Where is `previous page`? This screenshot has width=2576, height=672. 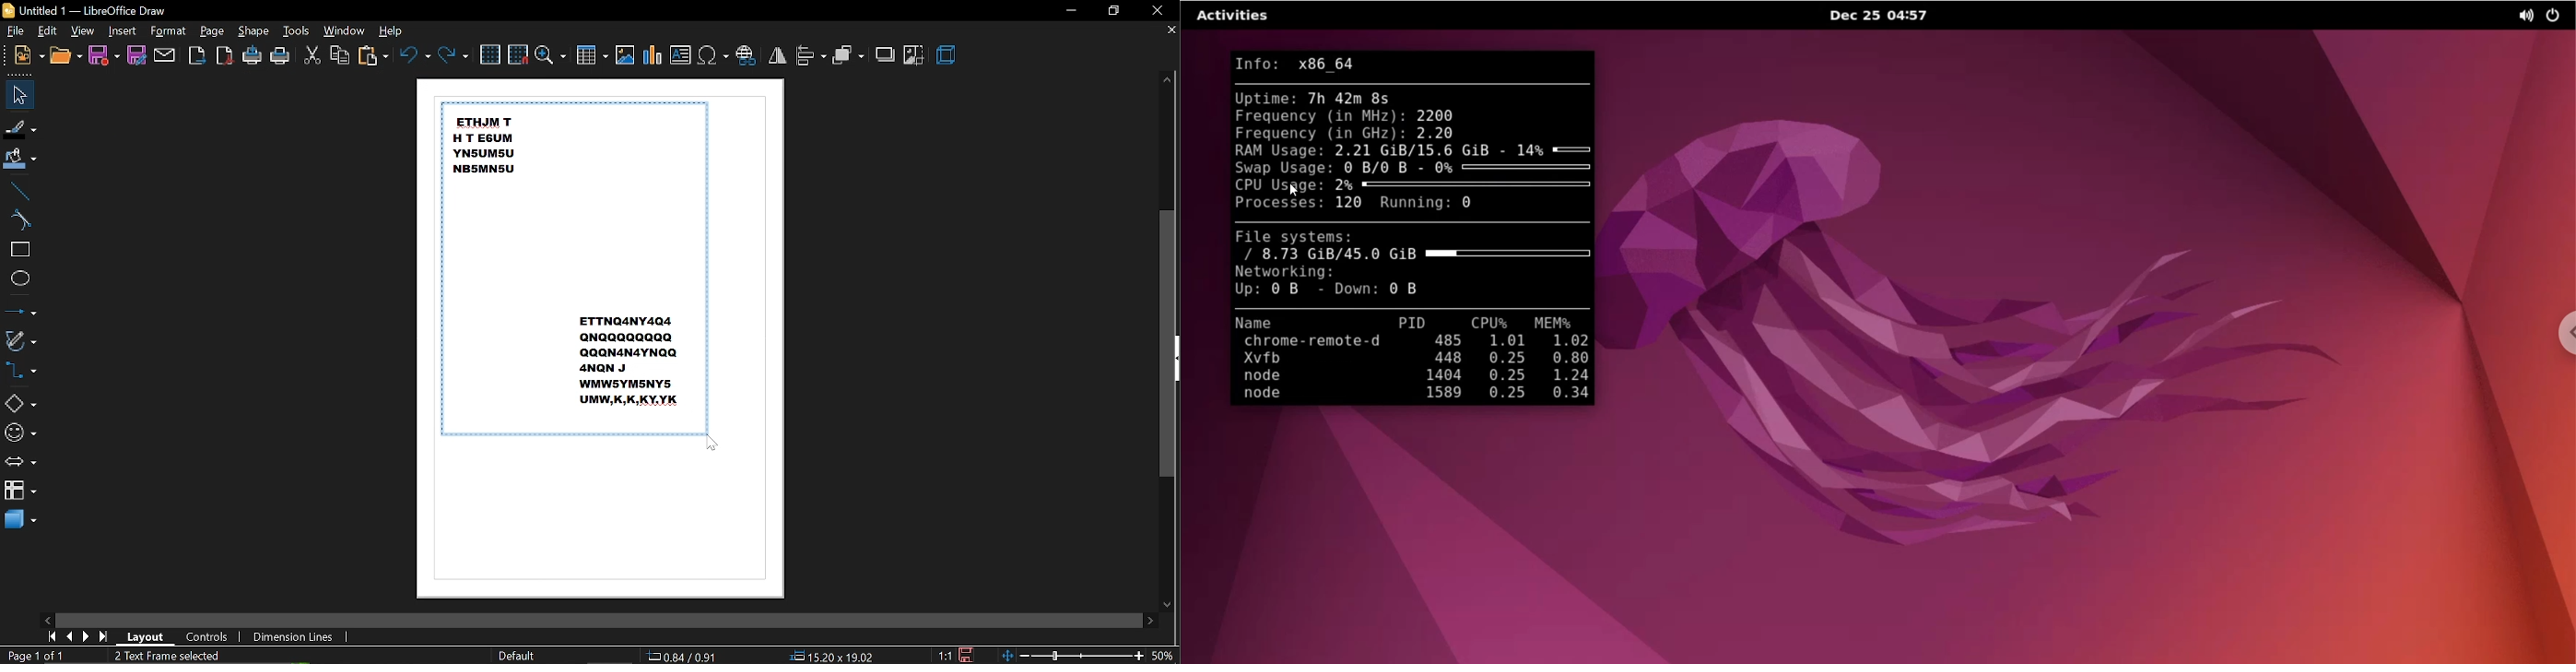
previous page is located at coordinates (71, 636).